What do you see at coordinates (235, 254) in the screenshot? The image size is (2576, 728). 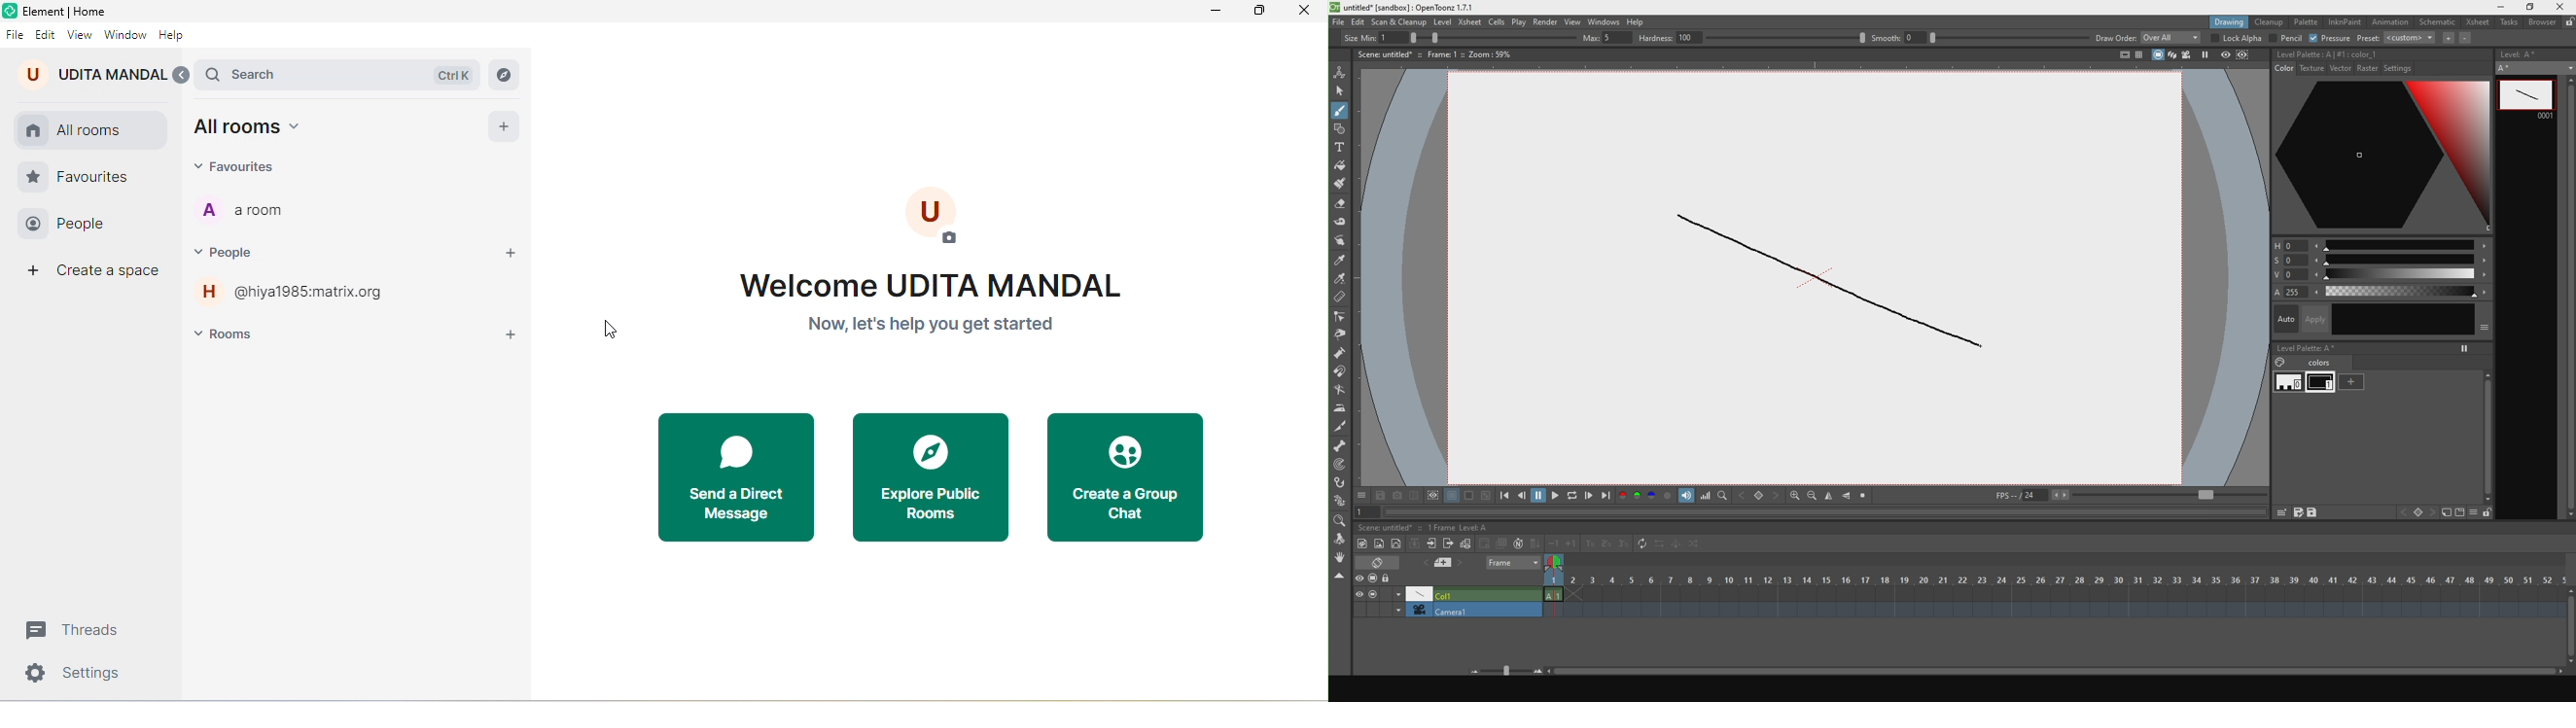 I see `people` at bounding box center [235, 254].